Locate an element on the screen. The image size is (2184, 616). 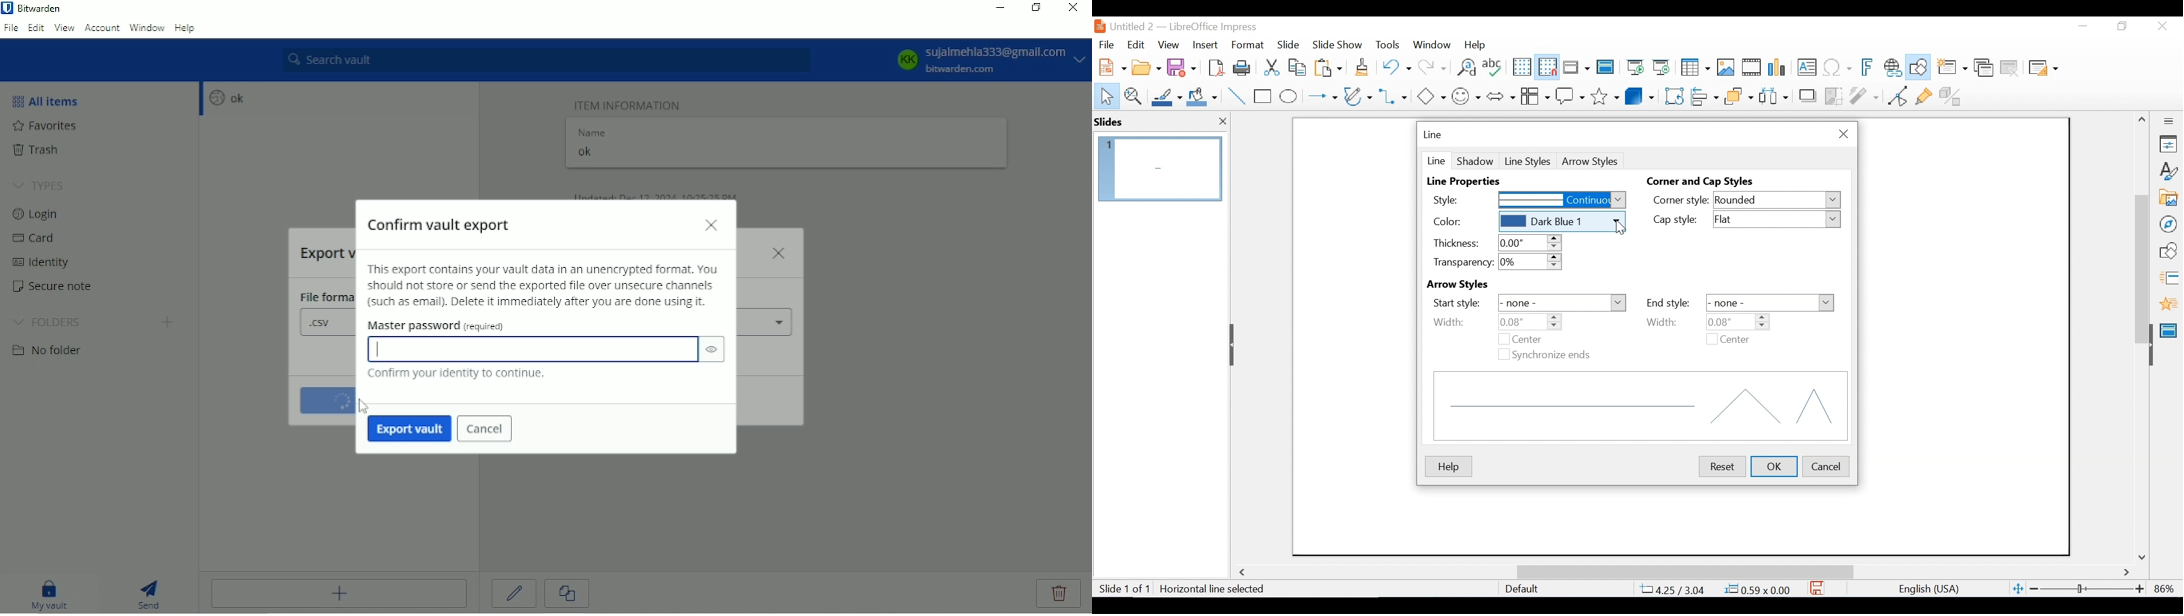
Confirm your identity to continue. is located at coordinates (454, 375).